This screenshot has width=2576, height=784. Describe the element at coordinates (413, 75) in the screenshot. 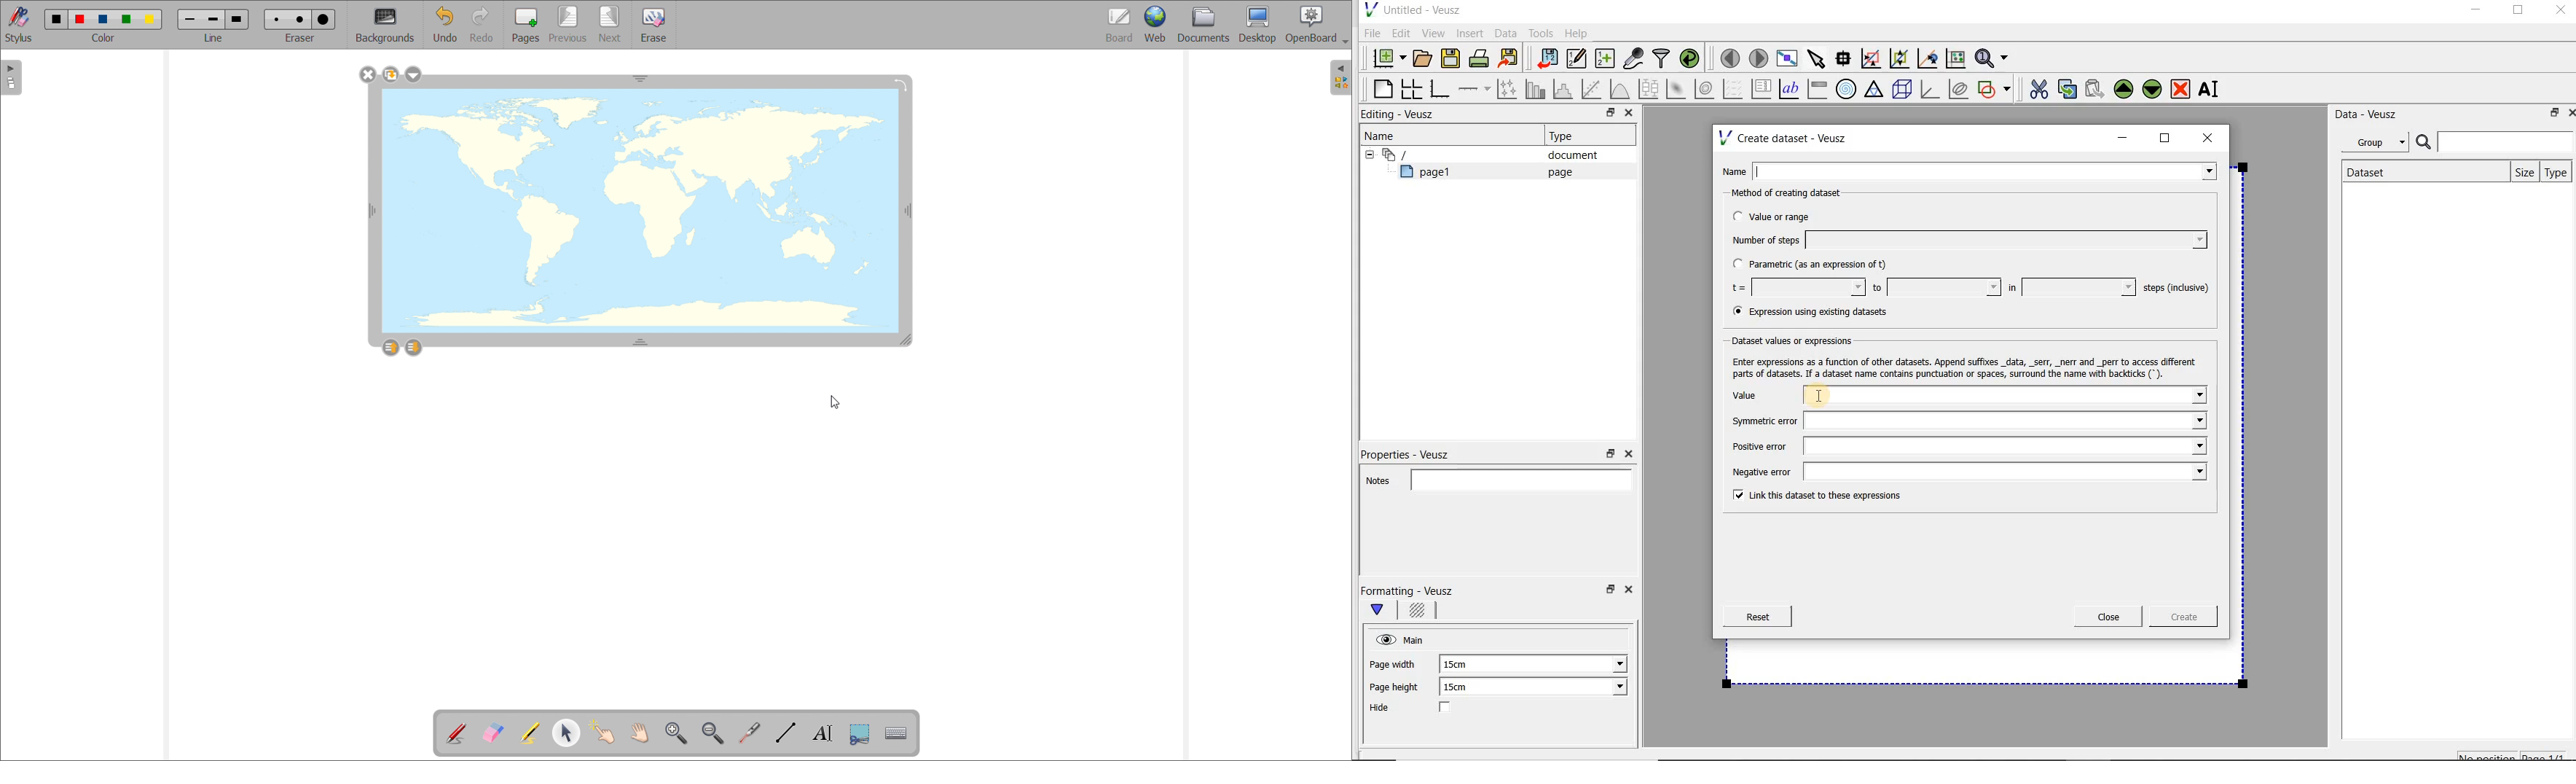

I see `options` at that location.